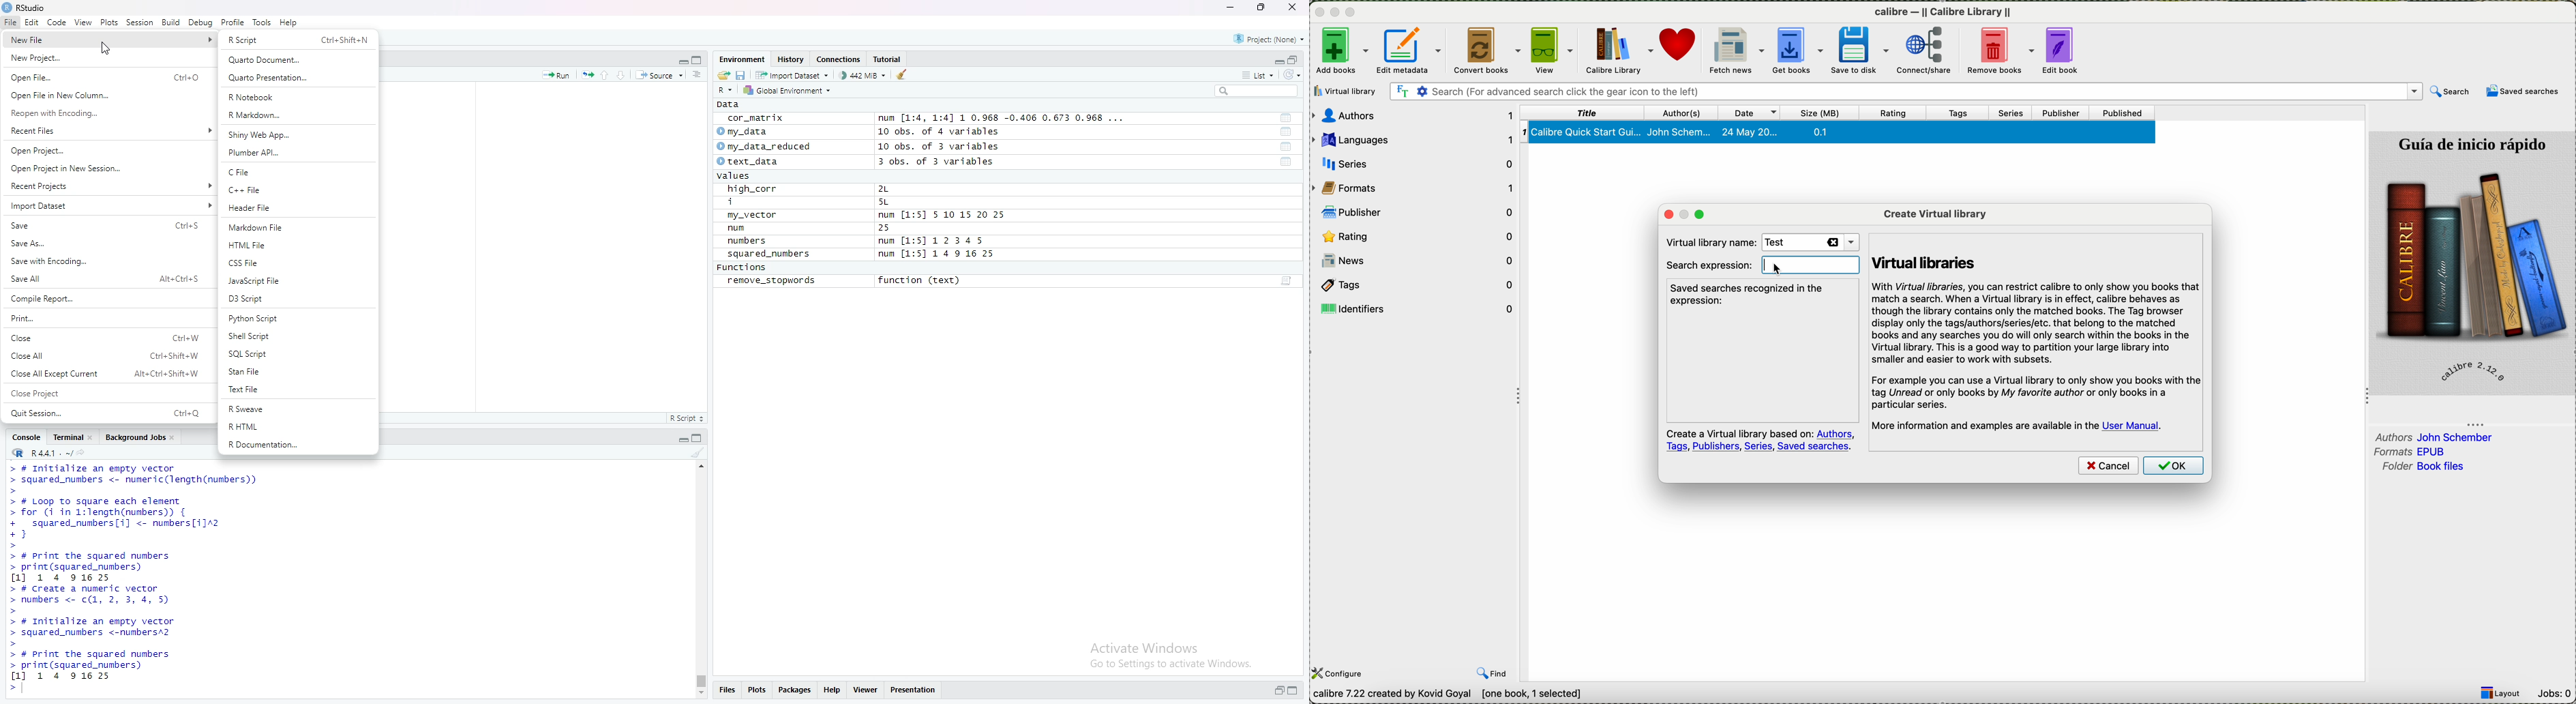 This screenshot has height=728, width=2576. What do you see at coordinates (2108, 467) in the screenshot?
I see `cancel` at bounding box center [2108, 467].